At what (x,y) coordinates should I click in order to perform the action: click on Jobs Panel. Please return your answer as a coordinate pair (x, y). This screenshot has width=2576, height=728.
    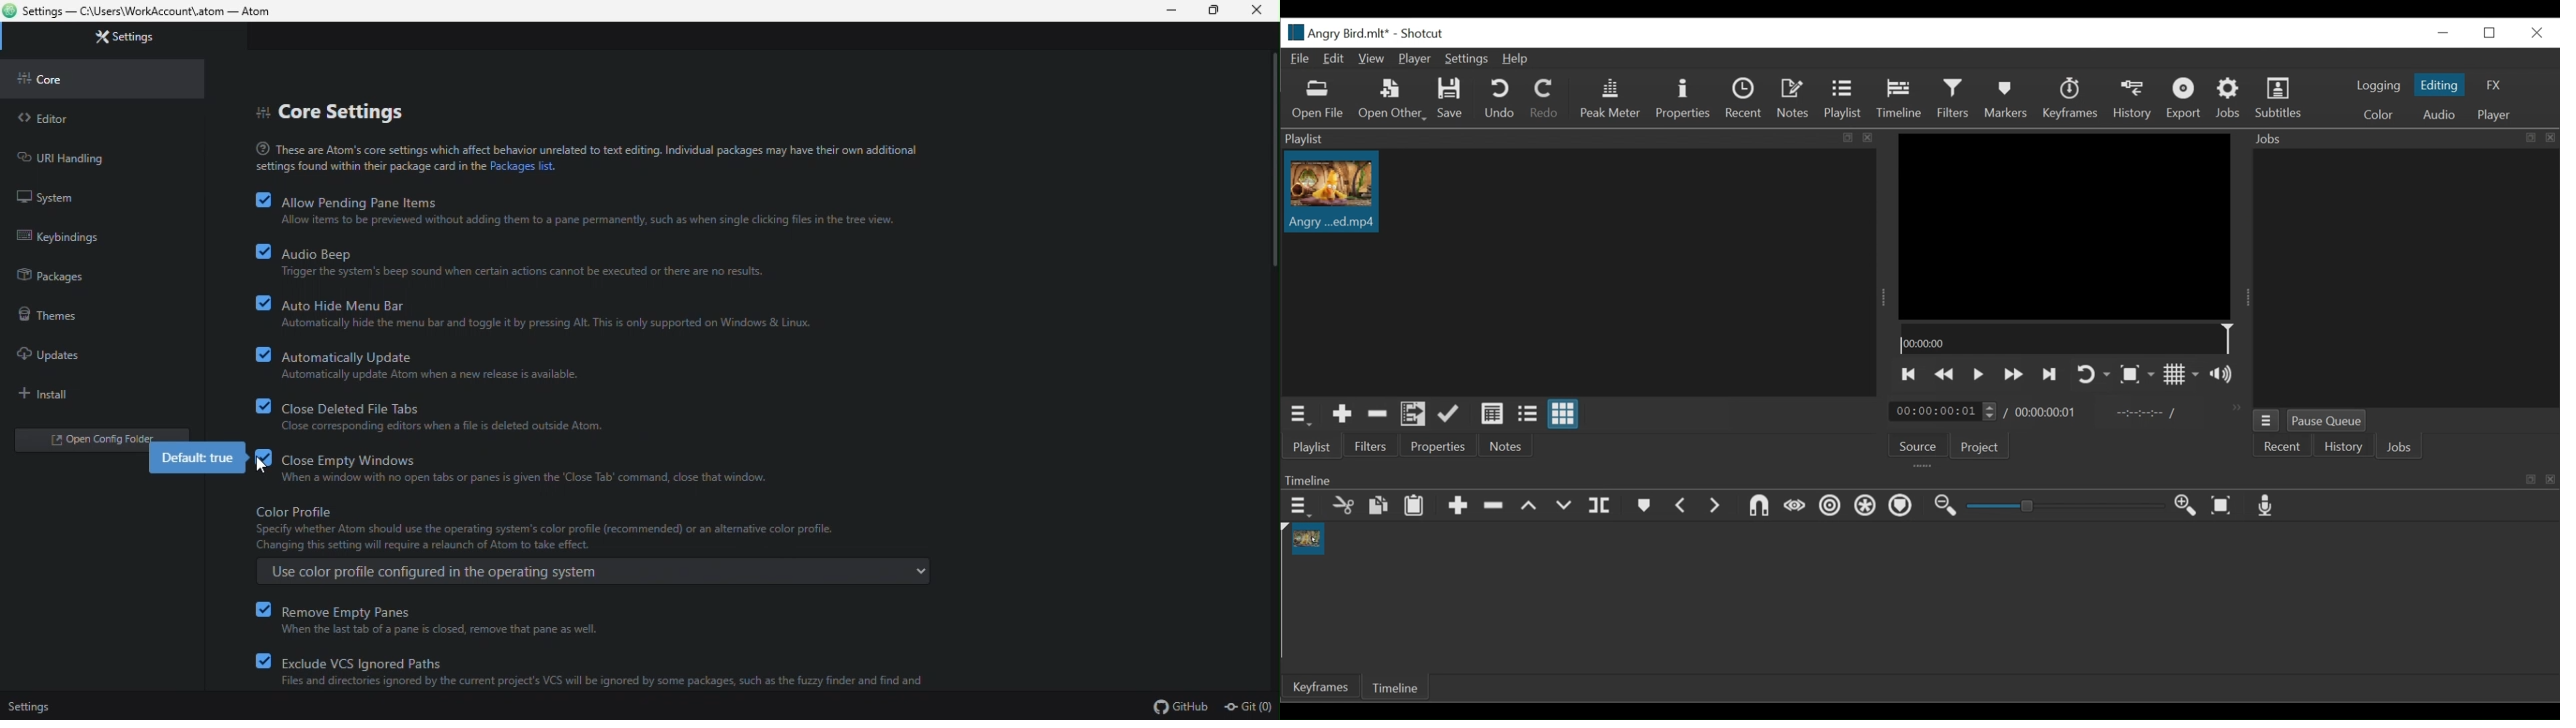
    Looking at the image, I should click on (2405, 277).